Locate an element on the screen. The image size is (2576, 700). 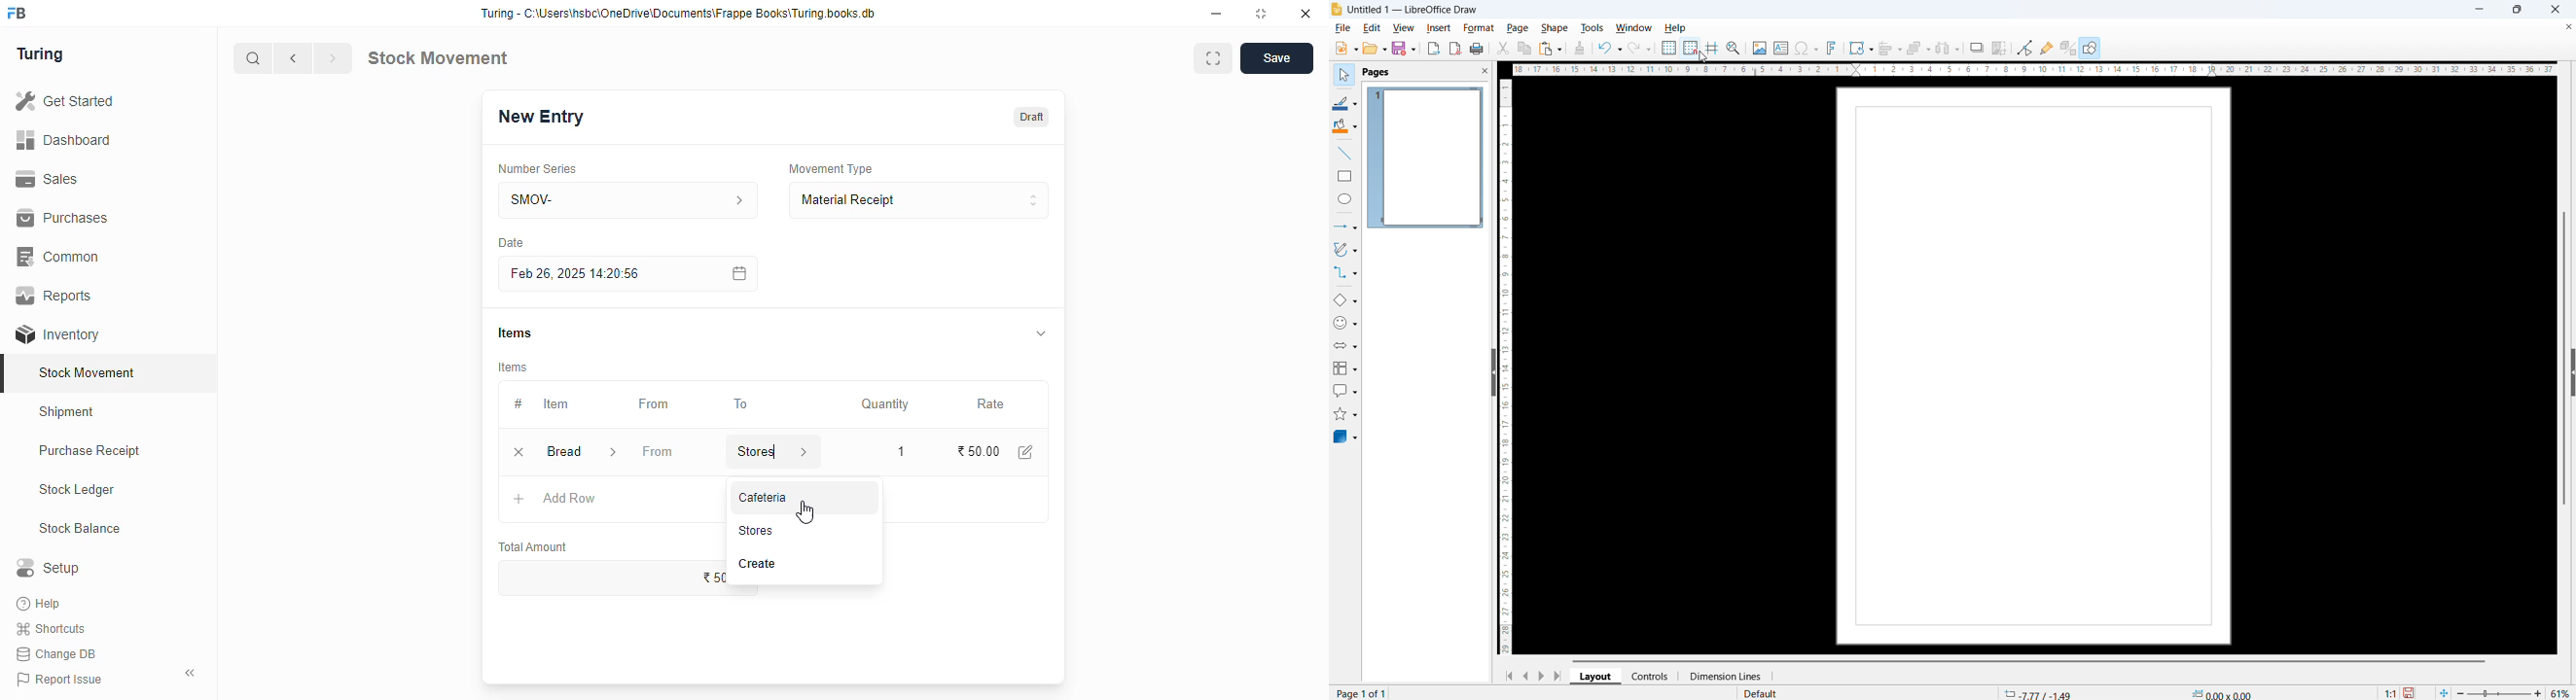
quantity is located at coordinates (885, 404).